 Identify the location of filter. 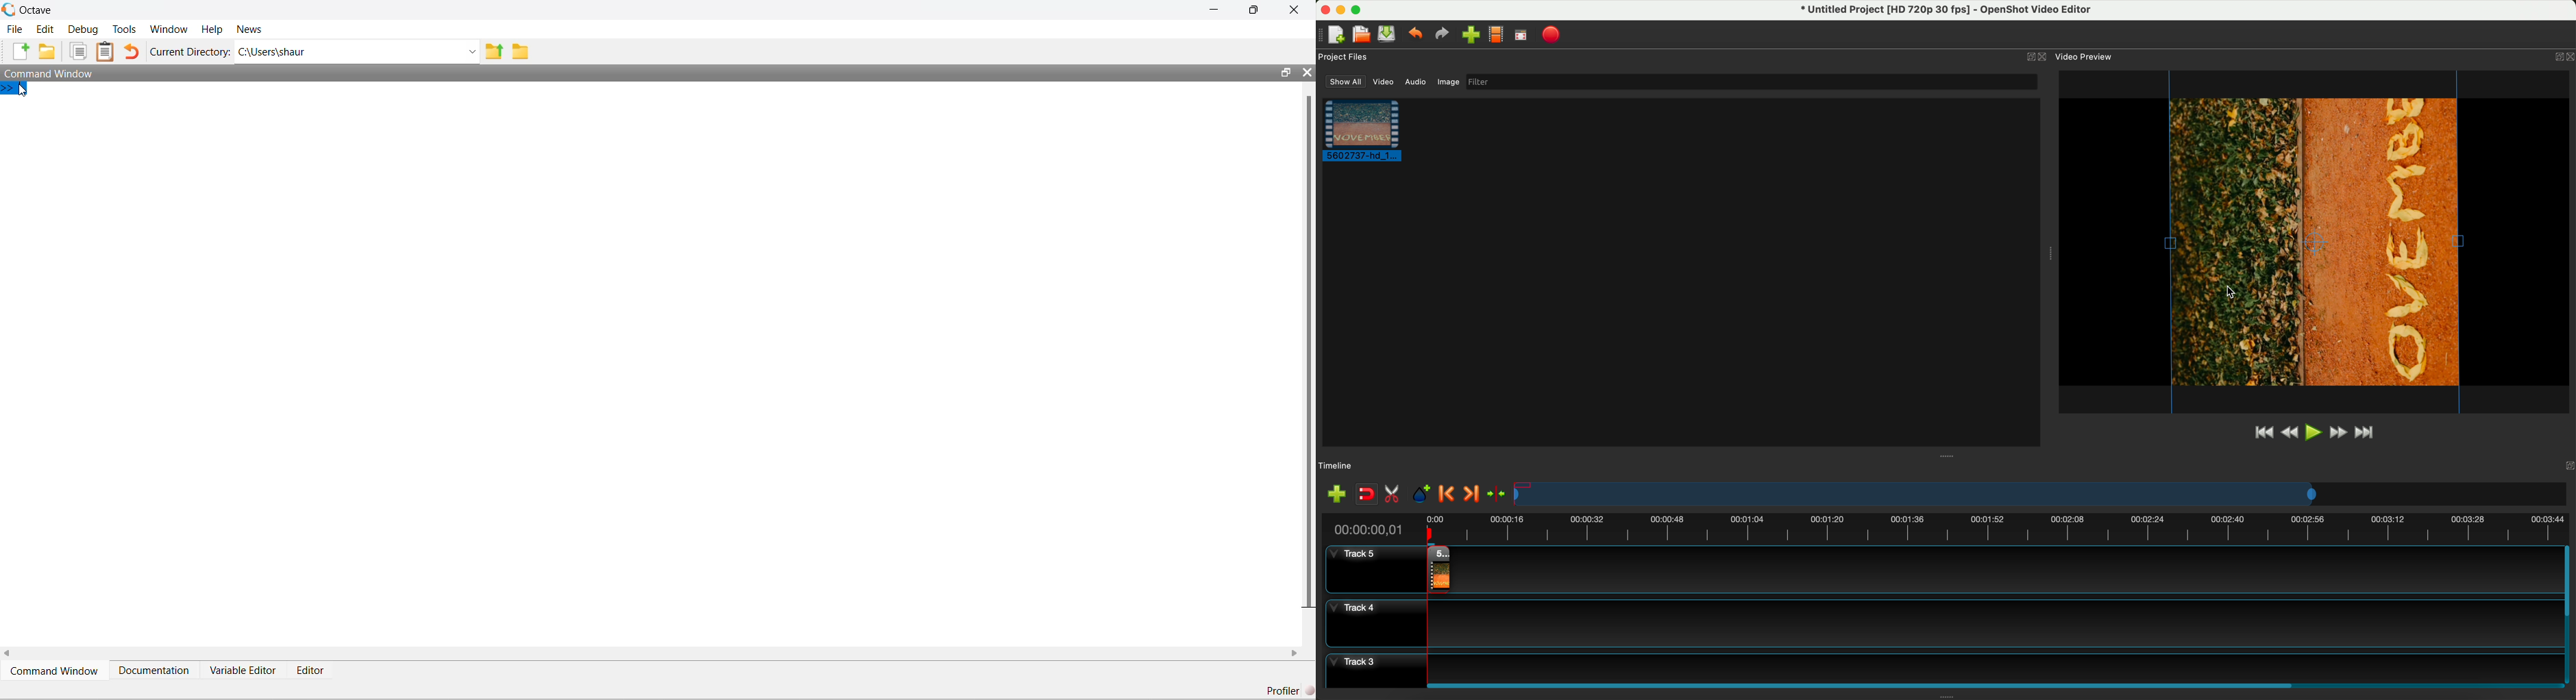
(1751, 82).